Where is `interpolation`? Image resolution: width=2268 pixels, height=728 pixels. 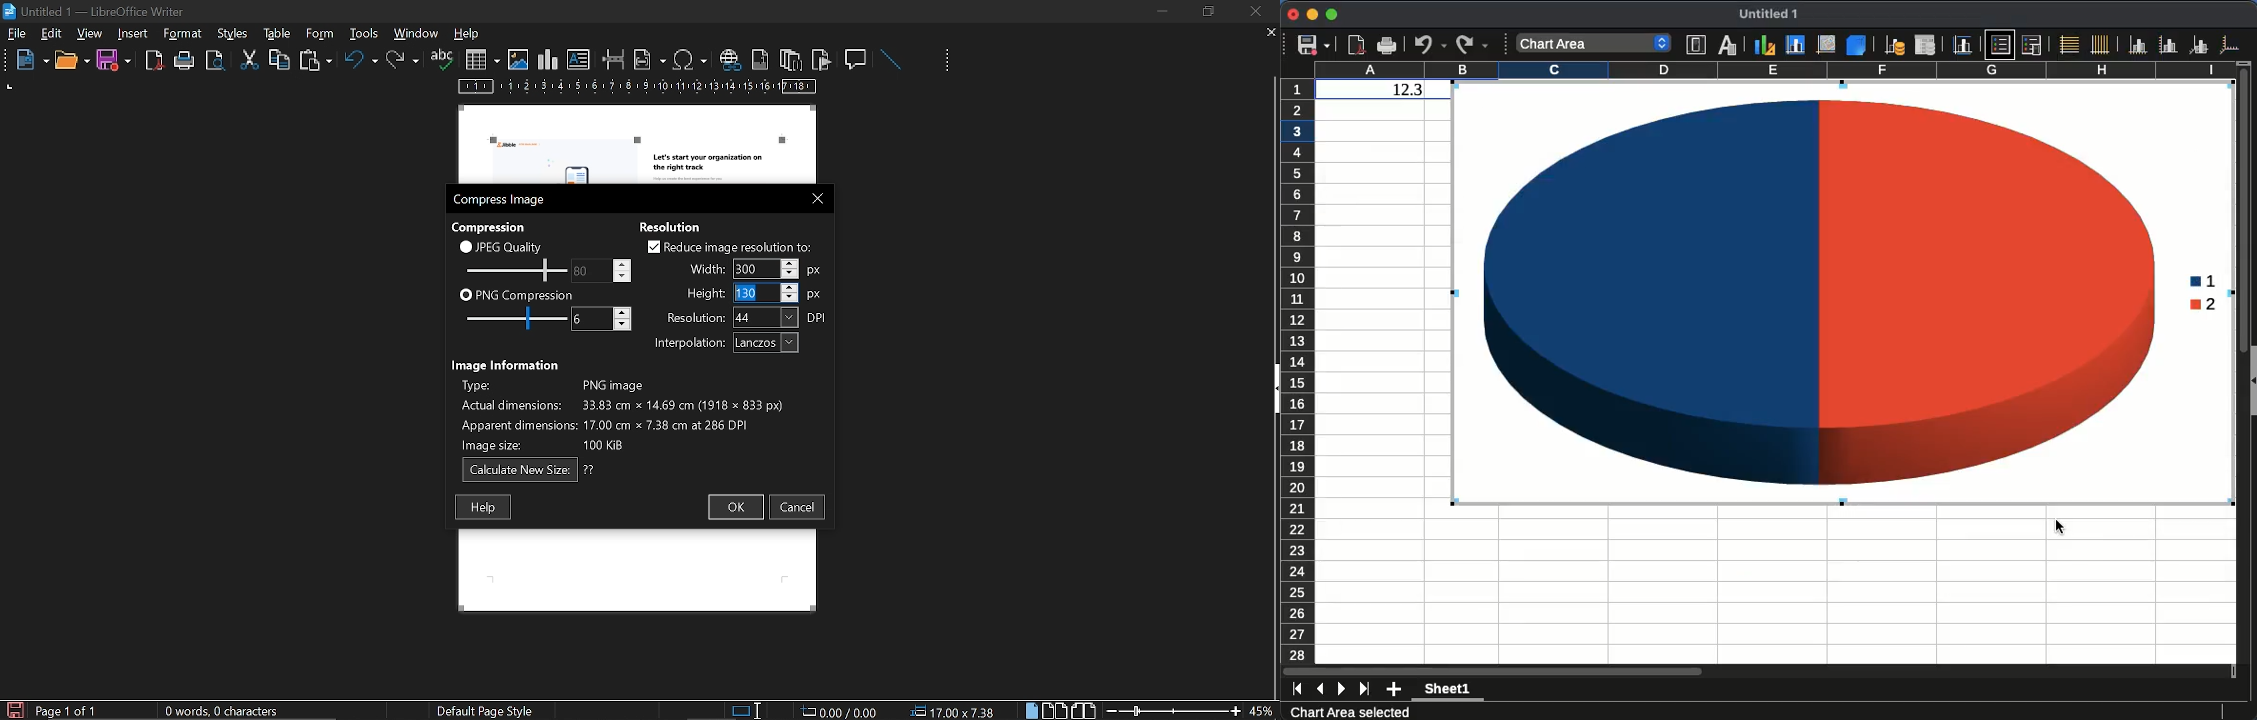
interpolation is located at coordinates (722, 343).